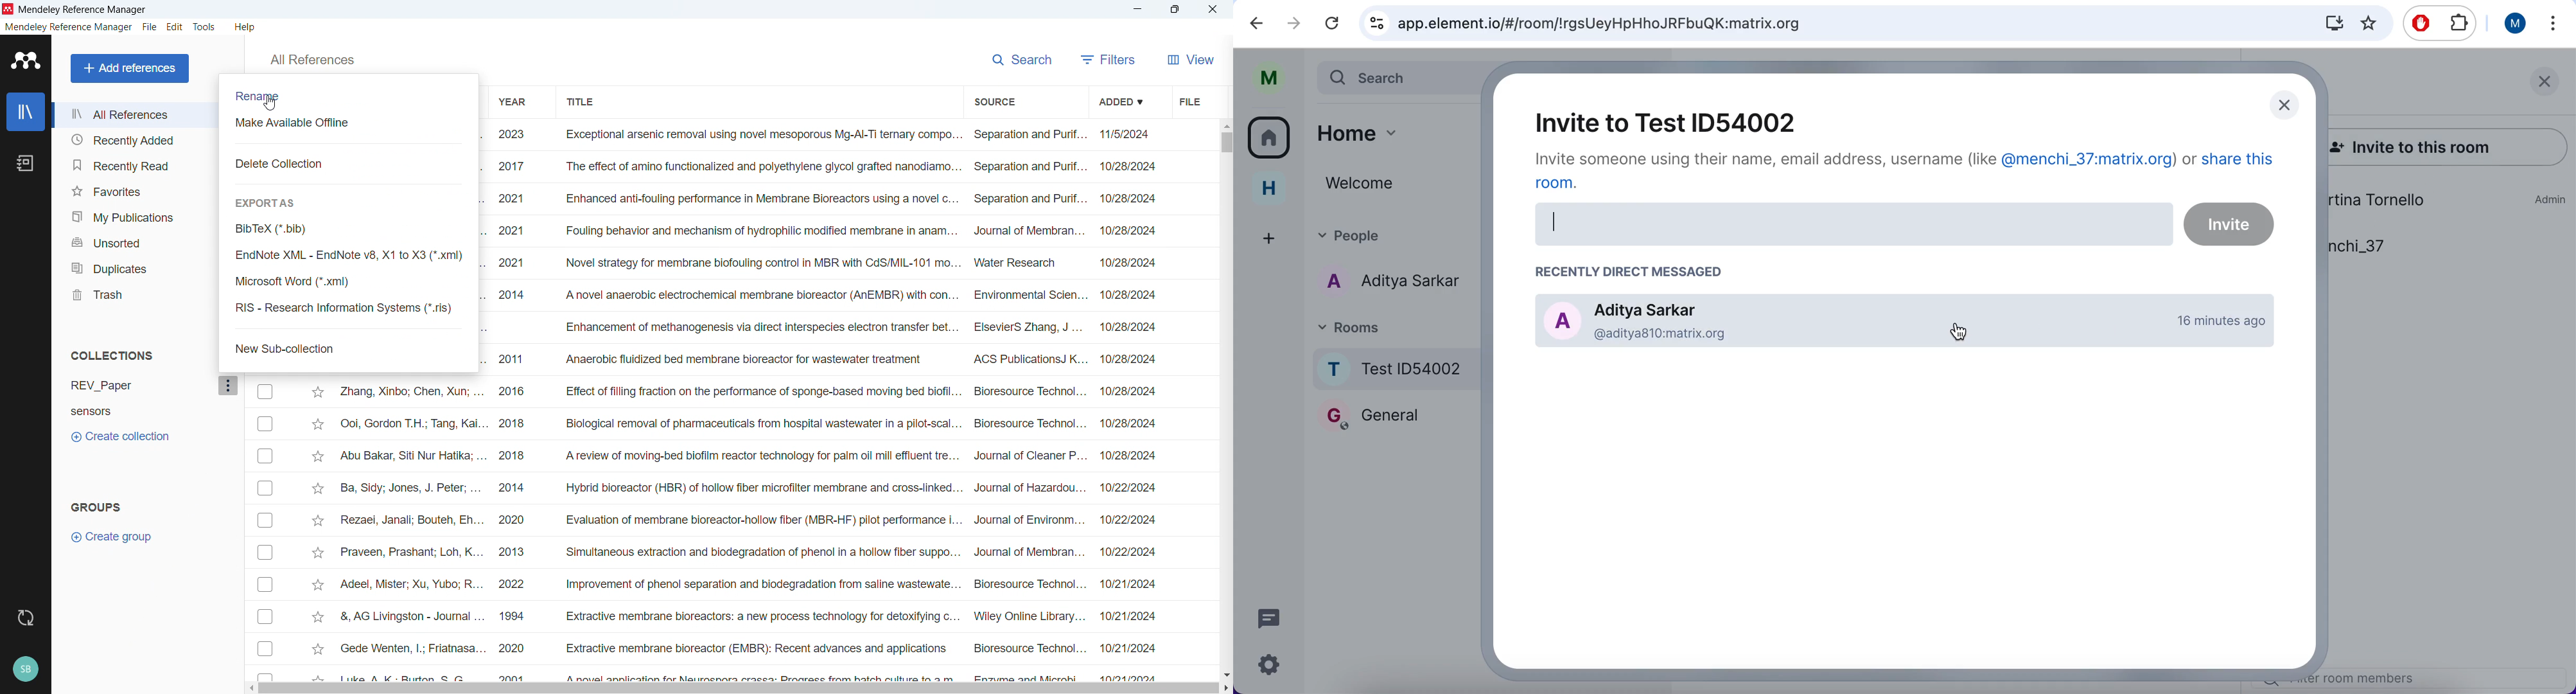  Describe the element at coordinates (267, 202) in the screenshot. I see `Export as ` at that location.